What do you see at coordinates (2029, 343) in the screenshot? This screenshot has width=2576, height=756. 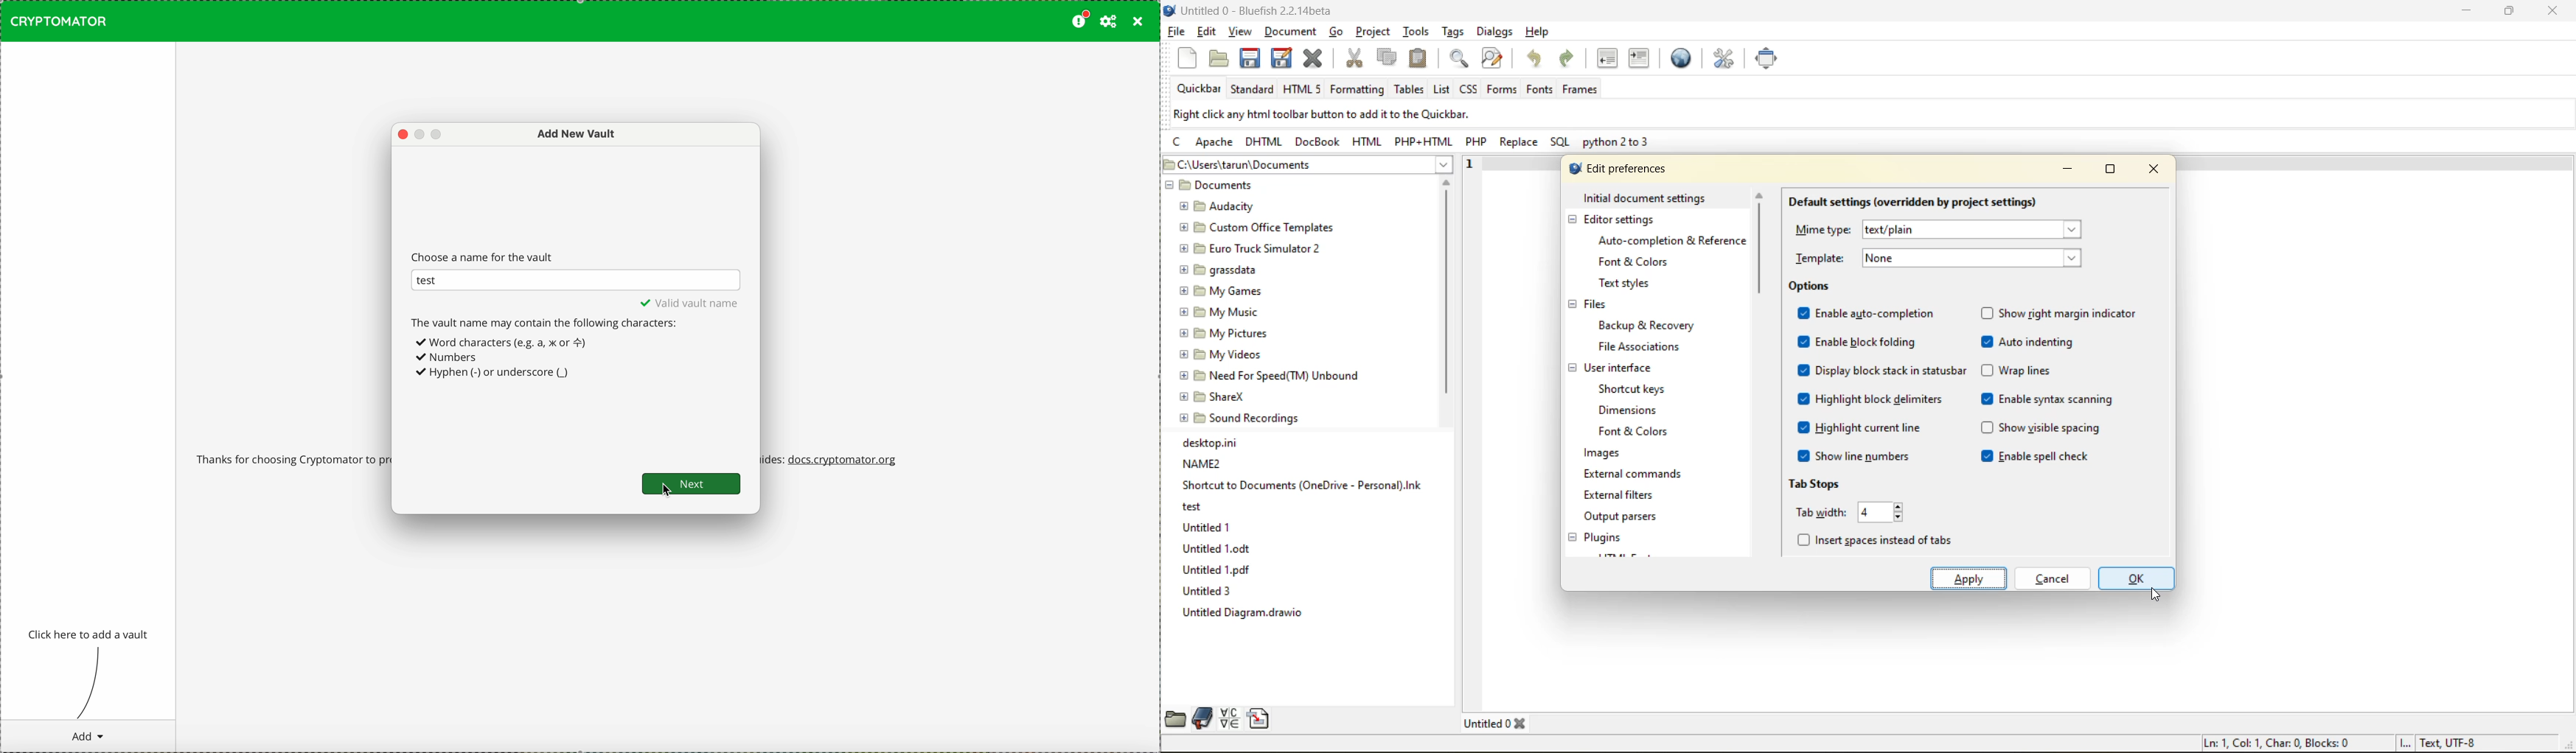 I see `auto indenting` at bounding box center [2029, 343].